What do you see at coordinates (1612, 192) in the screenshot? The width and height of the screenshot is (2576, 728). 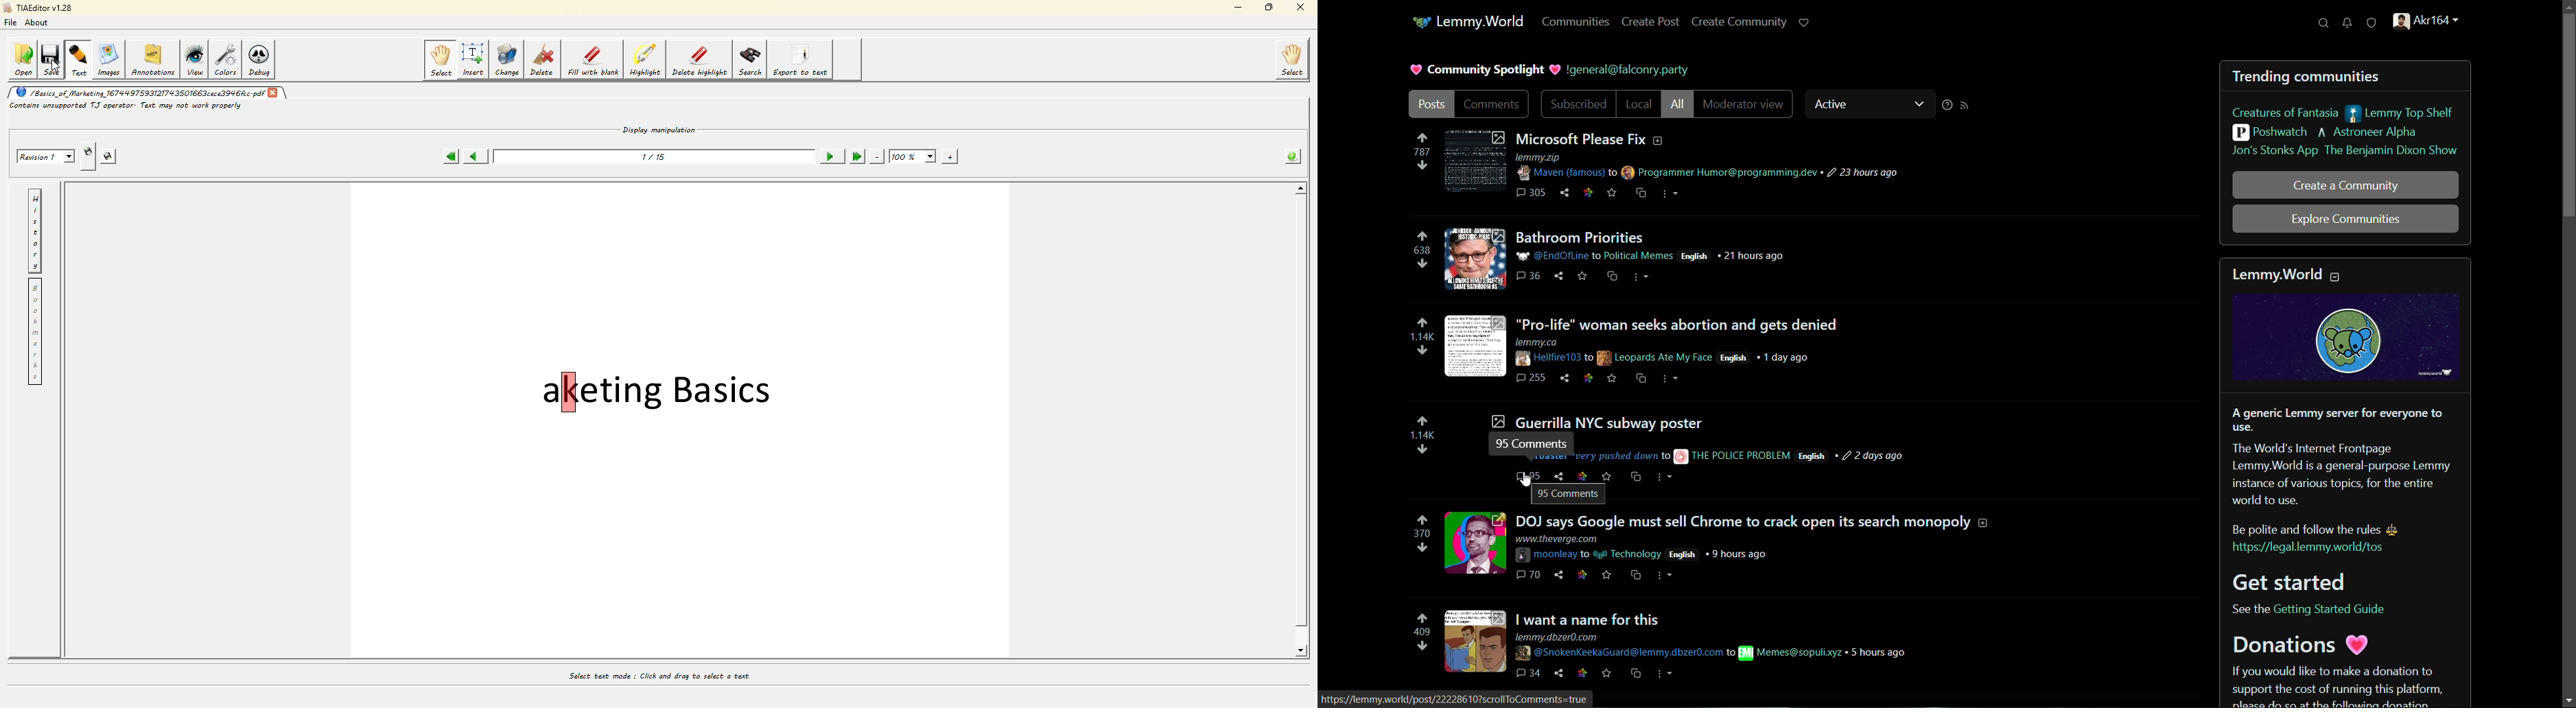 I see `save post` at bounding box center [1612, 192].